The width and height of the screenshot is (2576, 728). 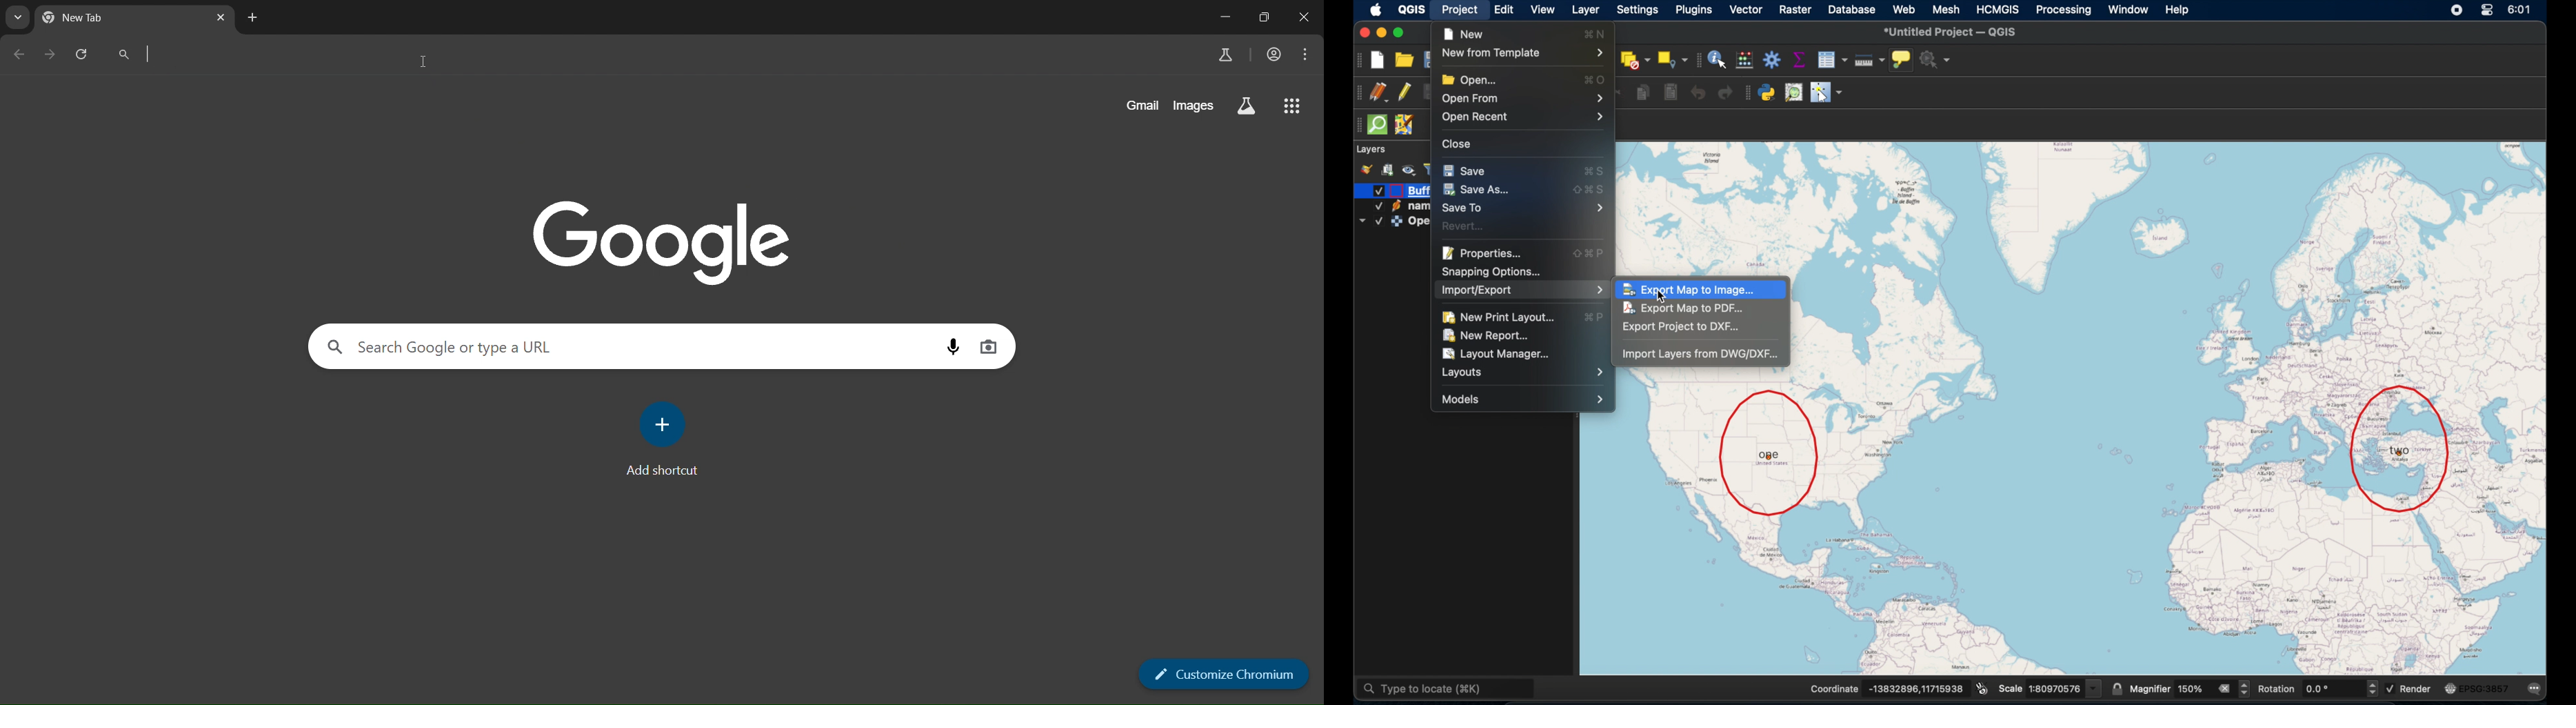 I want to click on google apps, so click(x=1289, y=108).